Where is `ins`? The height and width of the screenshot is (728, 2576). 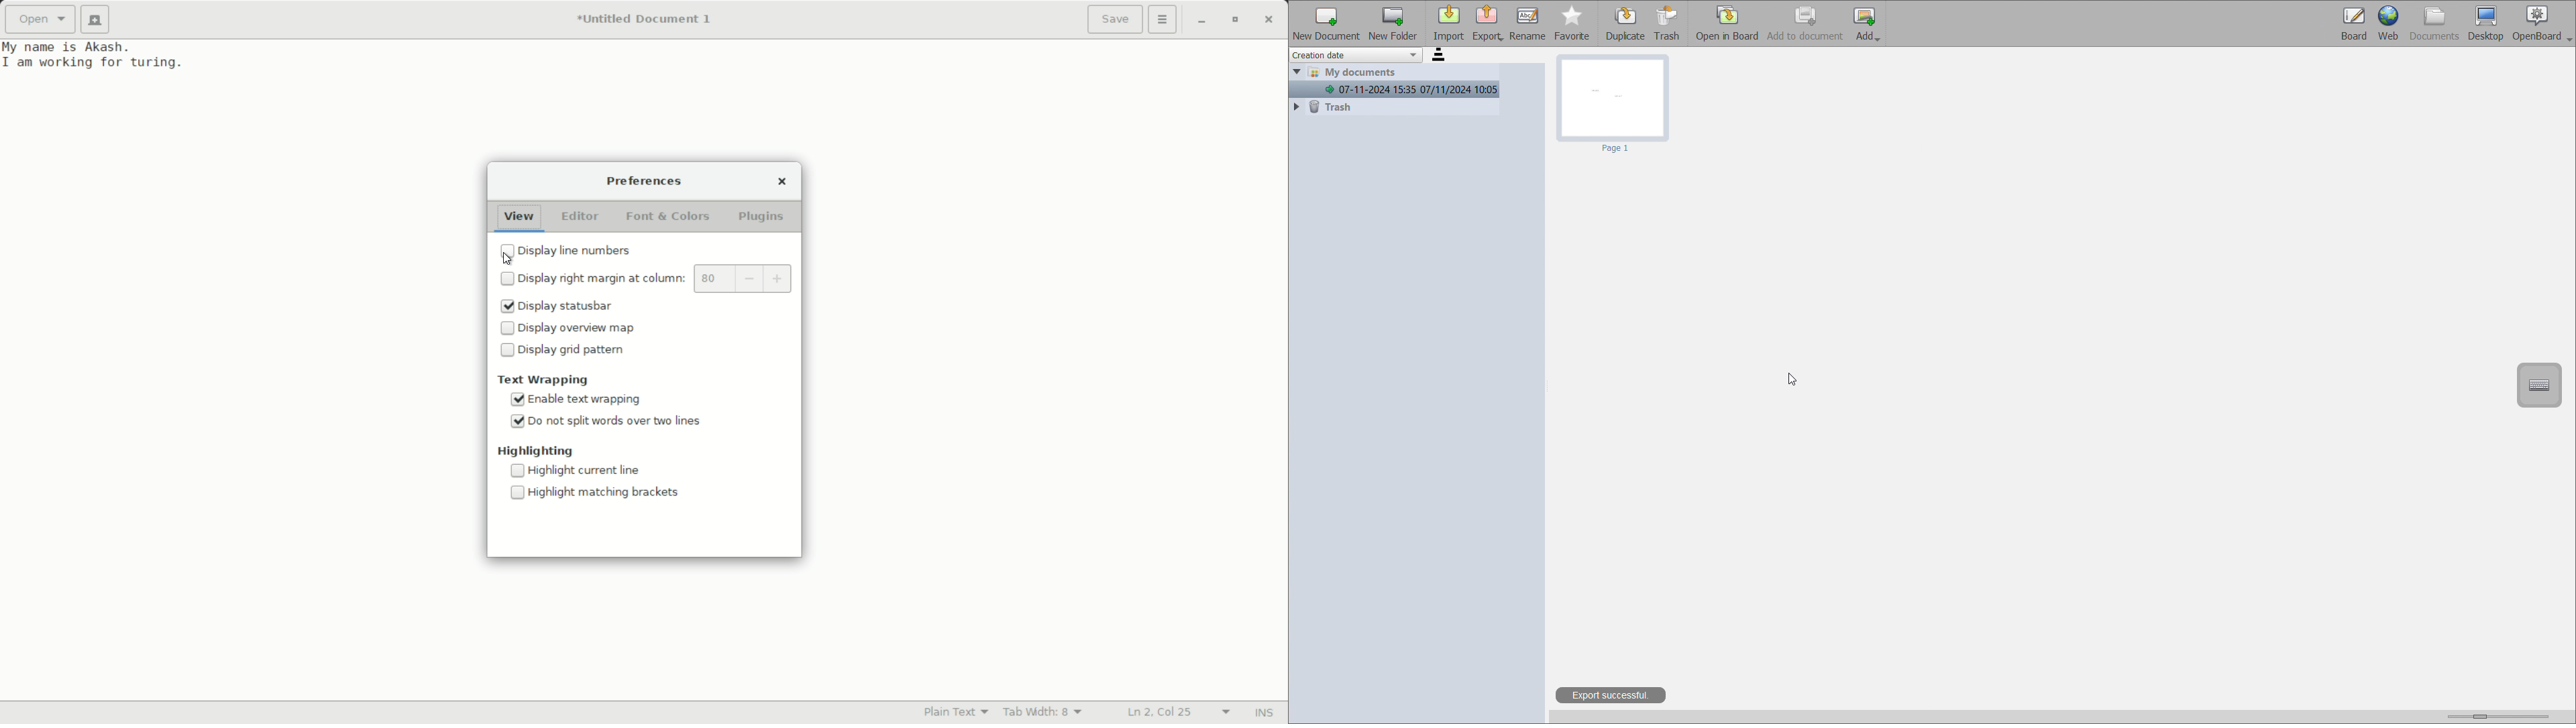 ins is located at coordinates (1264, 713).